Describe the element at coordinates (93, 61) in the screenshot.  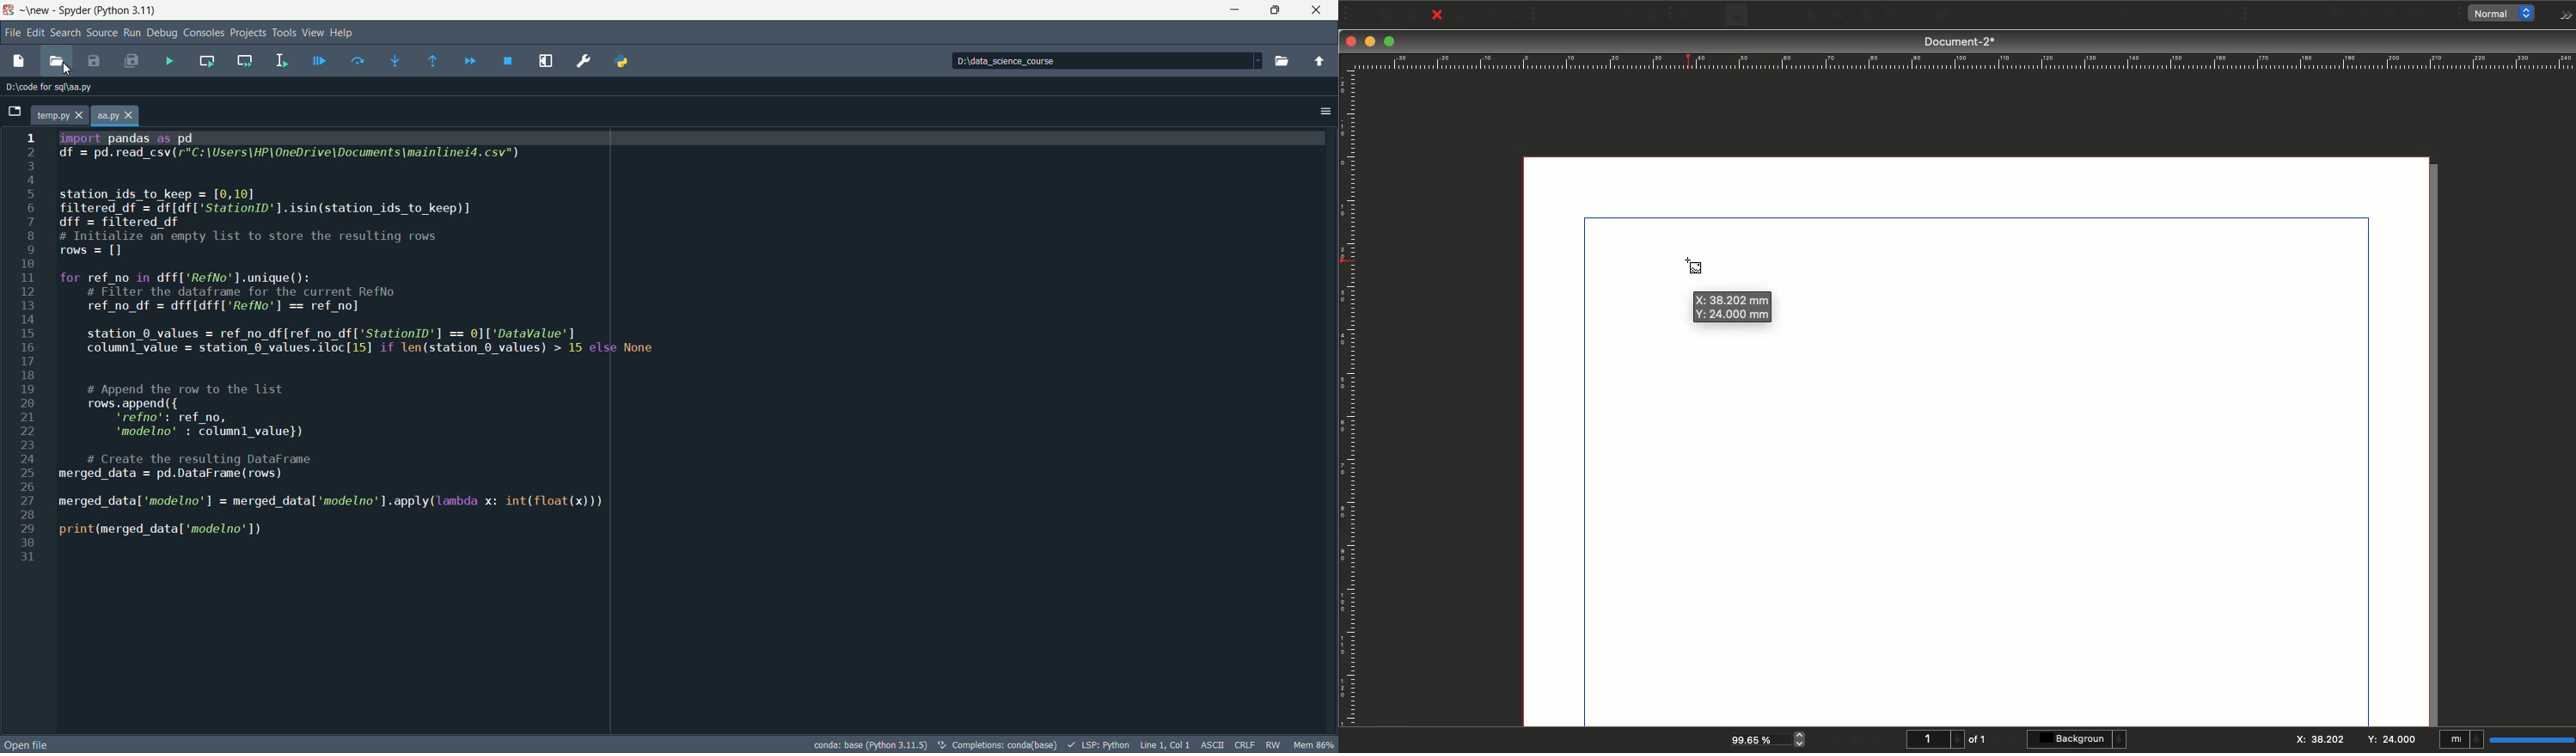
I see `save file` at that location.